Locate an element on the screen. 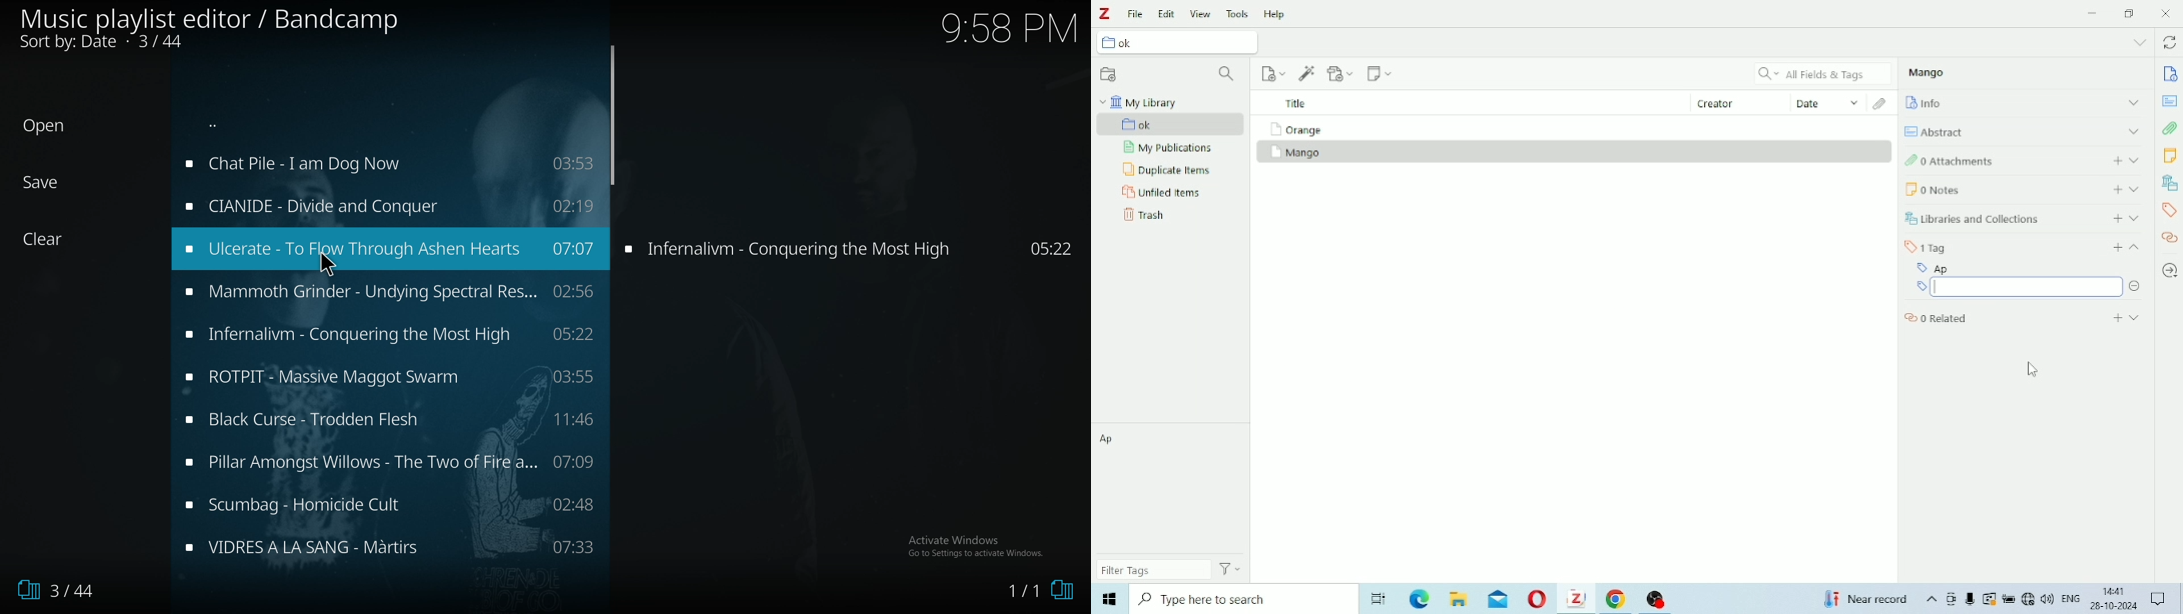 Image resolution: width=2184 pixels, height=616 pixels. Input field is located at coordinates (2018, 288).